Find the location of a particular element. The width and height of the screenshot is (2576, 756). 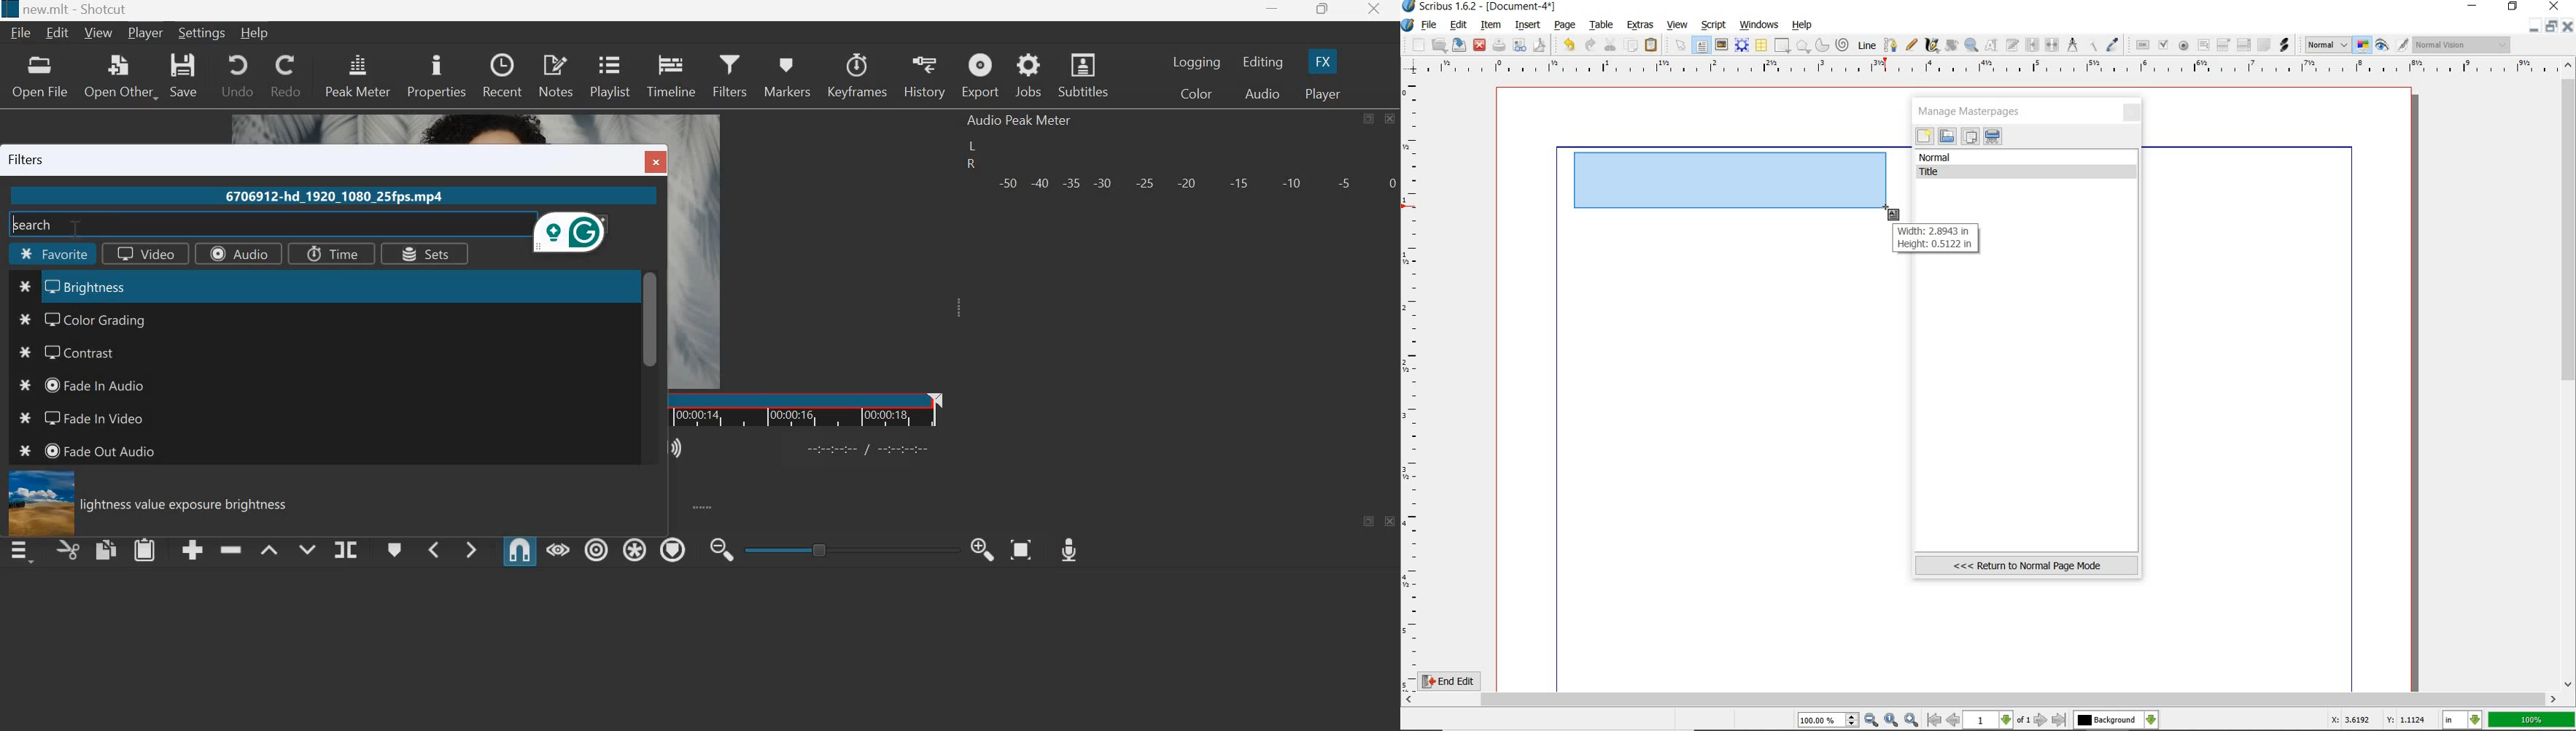

zoom in is located at coordinates (1911, 719).